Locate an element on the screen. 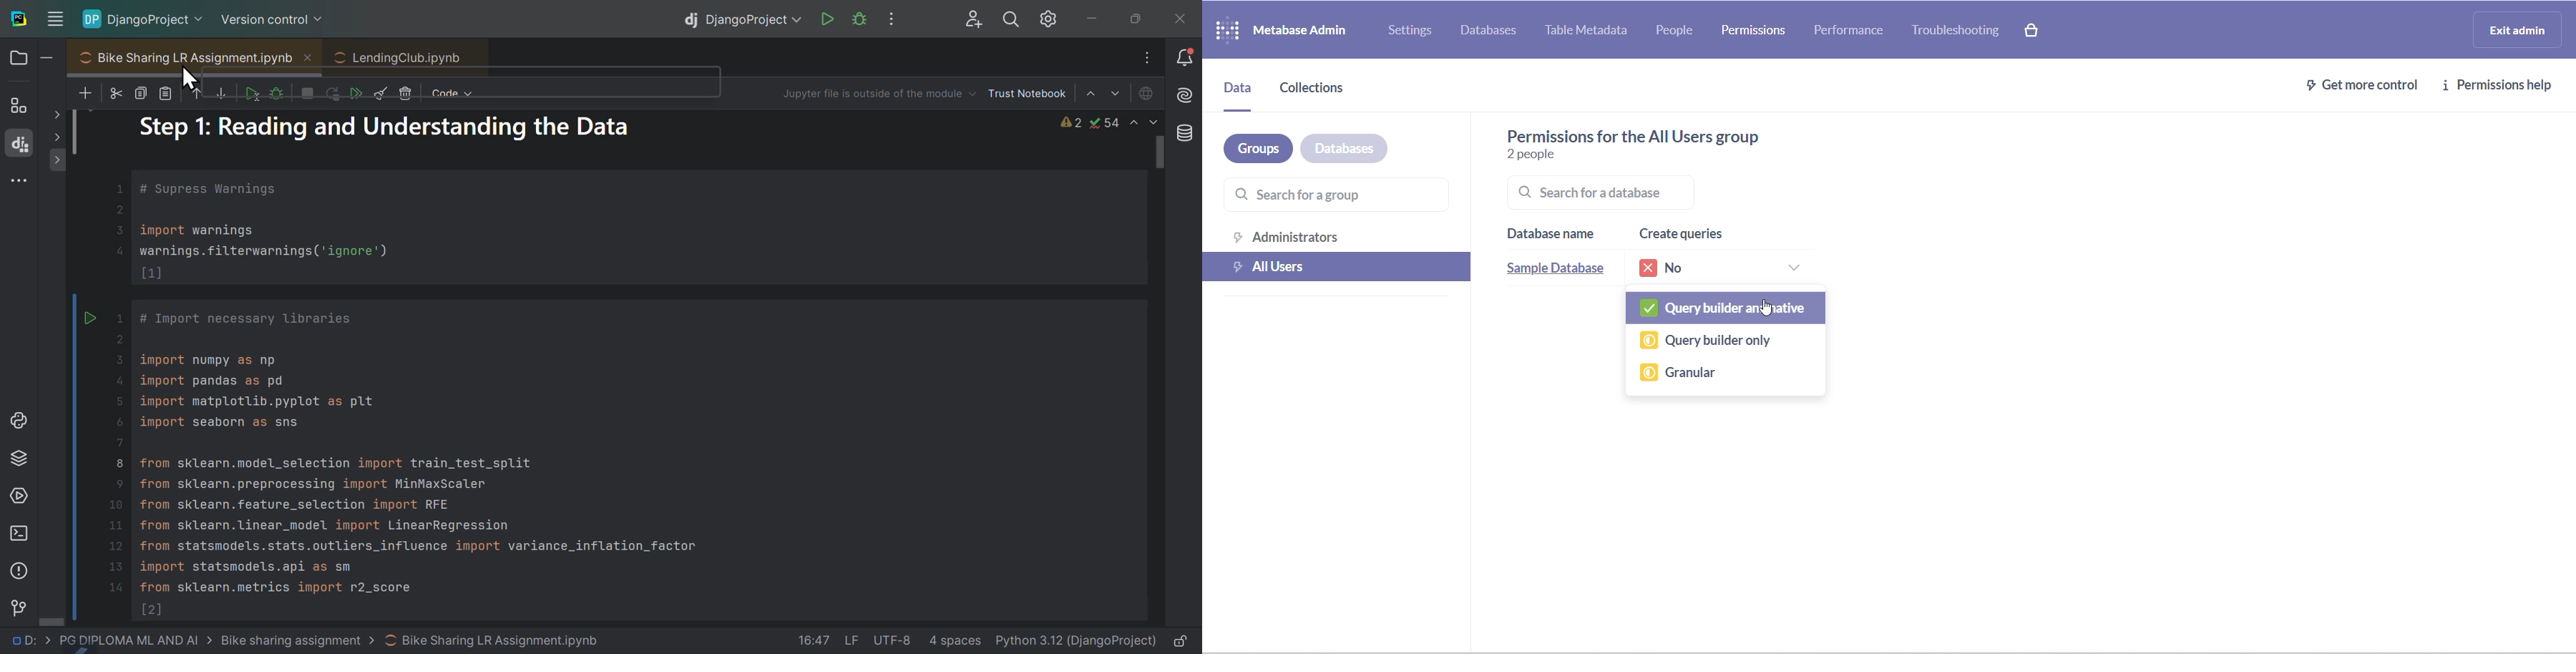 This screenshot has height=672, width=2576. troubleshooting is located at coordinates (1963, 32).